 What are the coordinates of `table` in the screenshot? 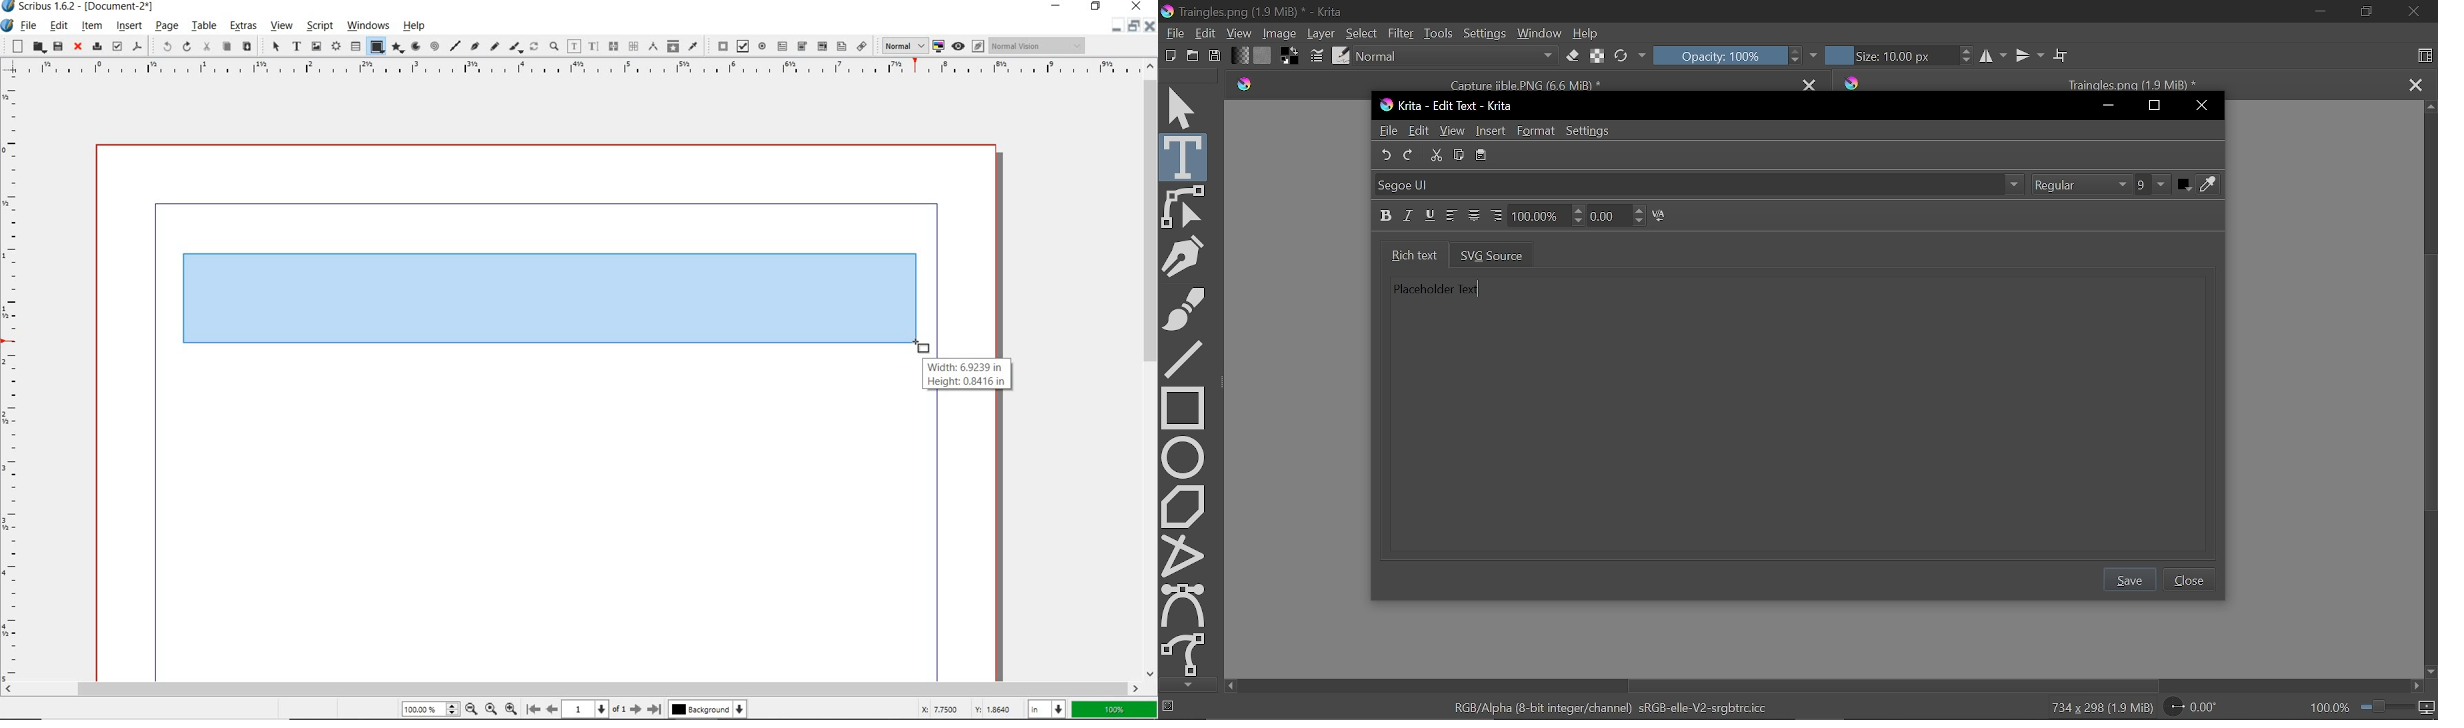 It's located at (354, 46).